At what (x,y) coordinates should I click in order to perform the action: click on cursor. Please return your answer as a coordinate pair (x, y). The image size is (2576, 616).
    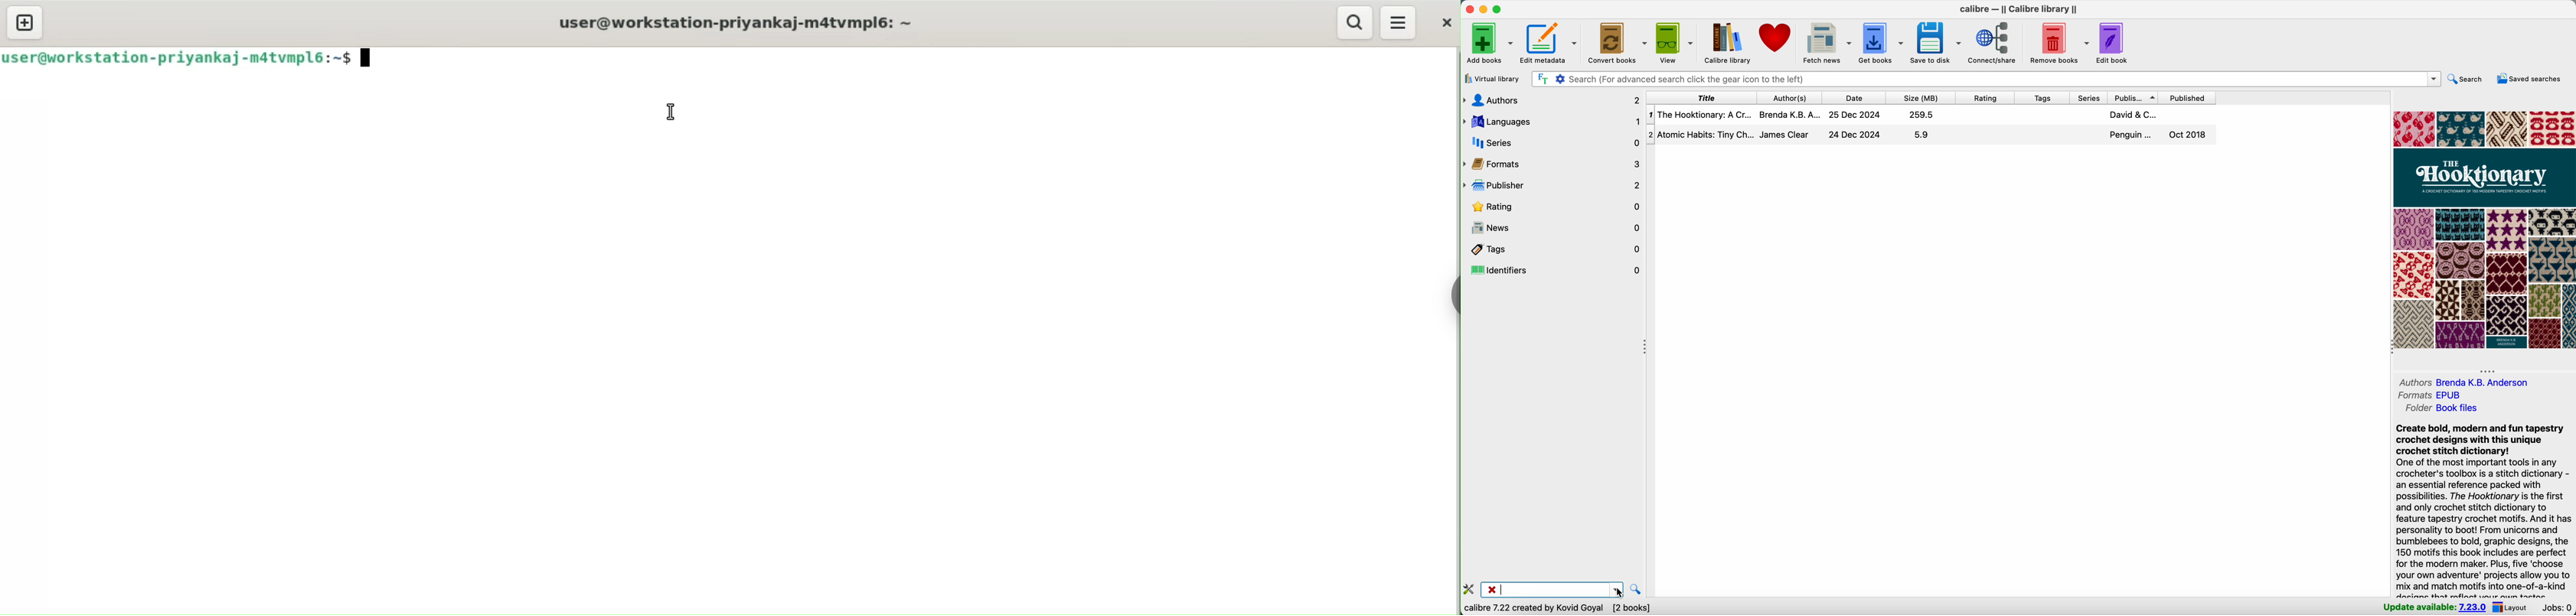
    Looking at the image, I should click on (669, 111).